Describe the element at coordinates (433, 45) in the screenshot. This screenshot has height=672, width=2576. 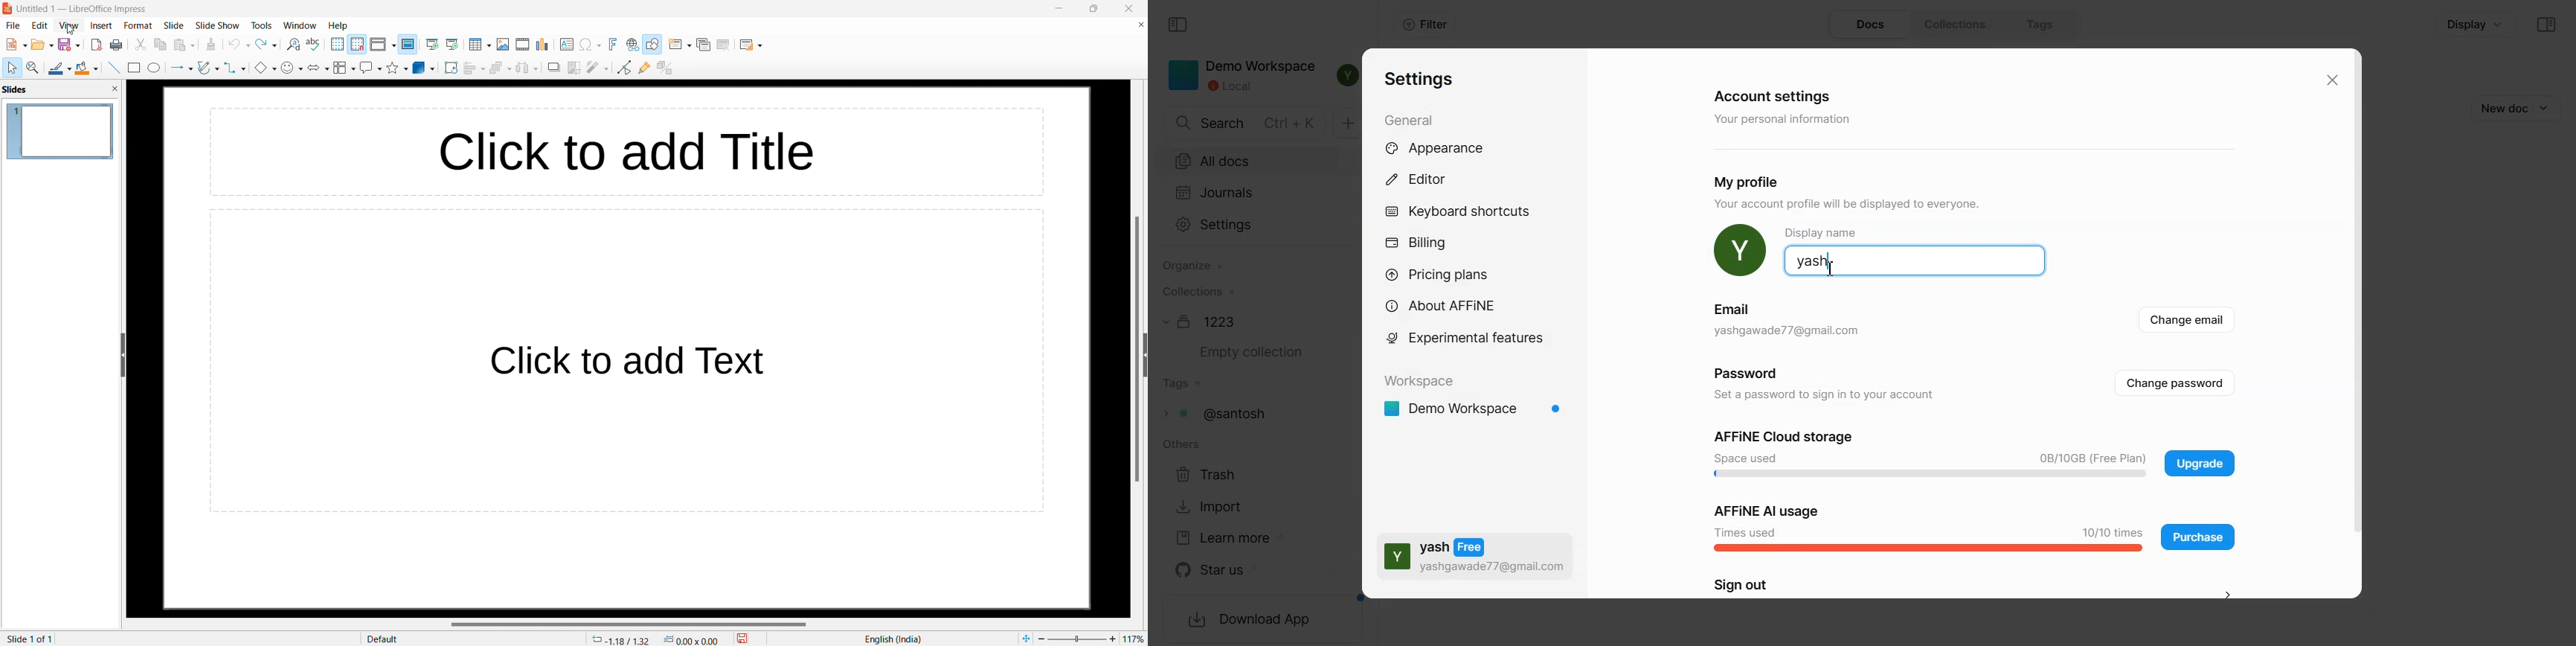
I see `start from the first slide` at that location.